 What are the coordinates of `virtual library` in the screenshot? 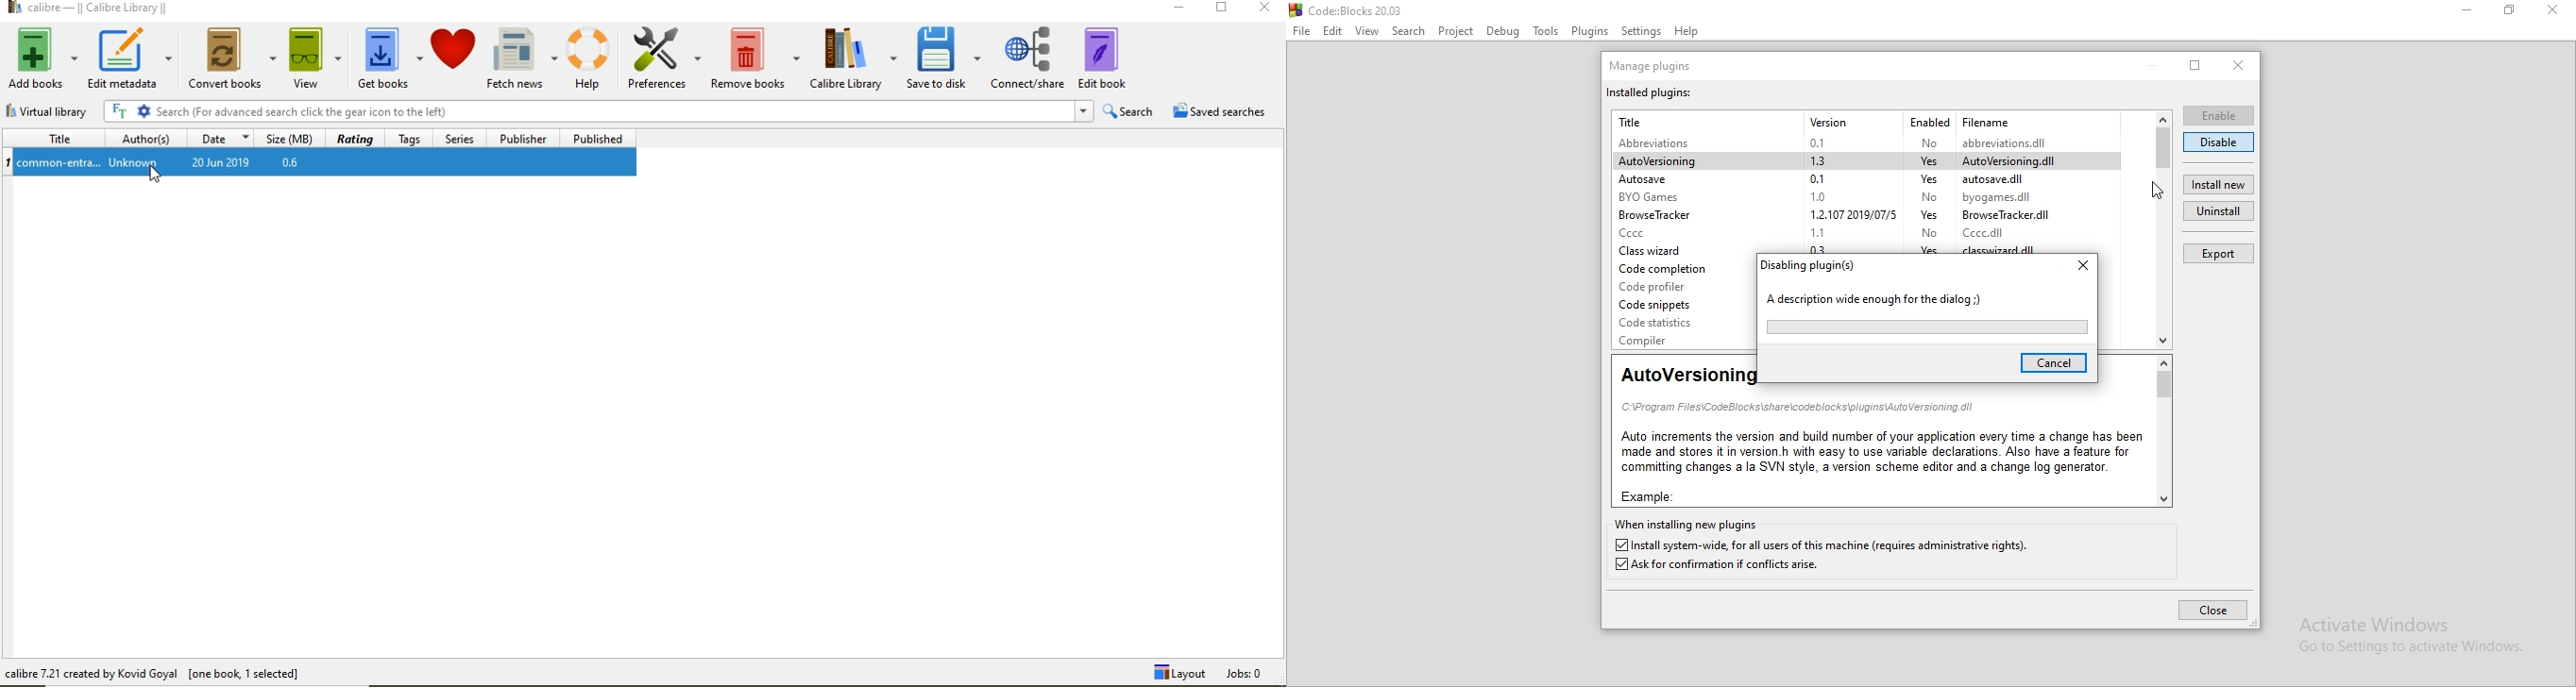 It's located at (55, 112).